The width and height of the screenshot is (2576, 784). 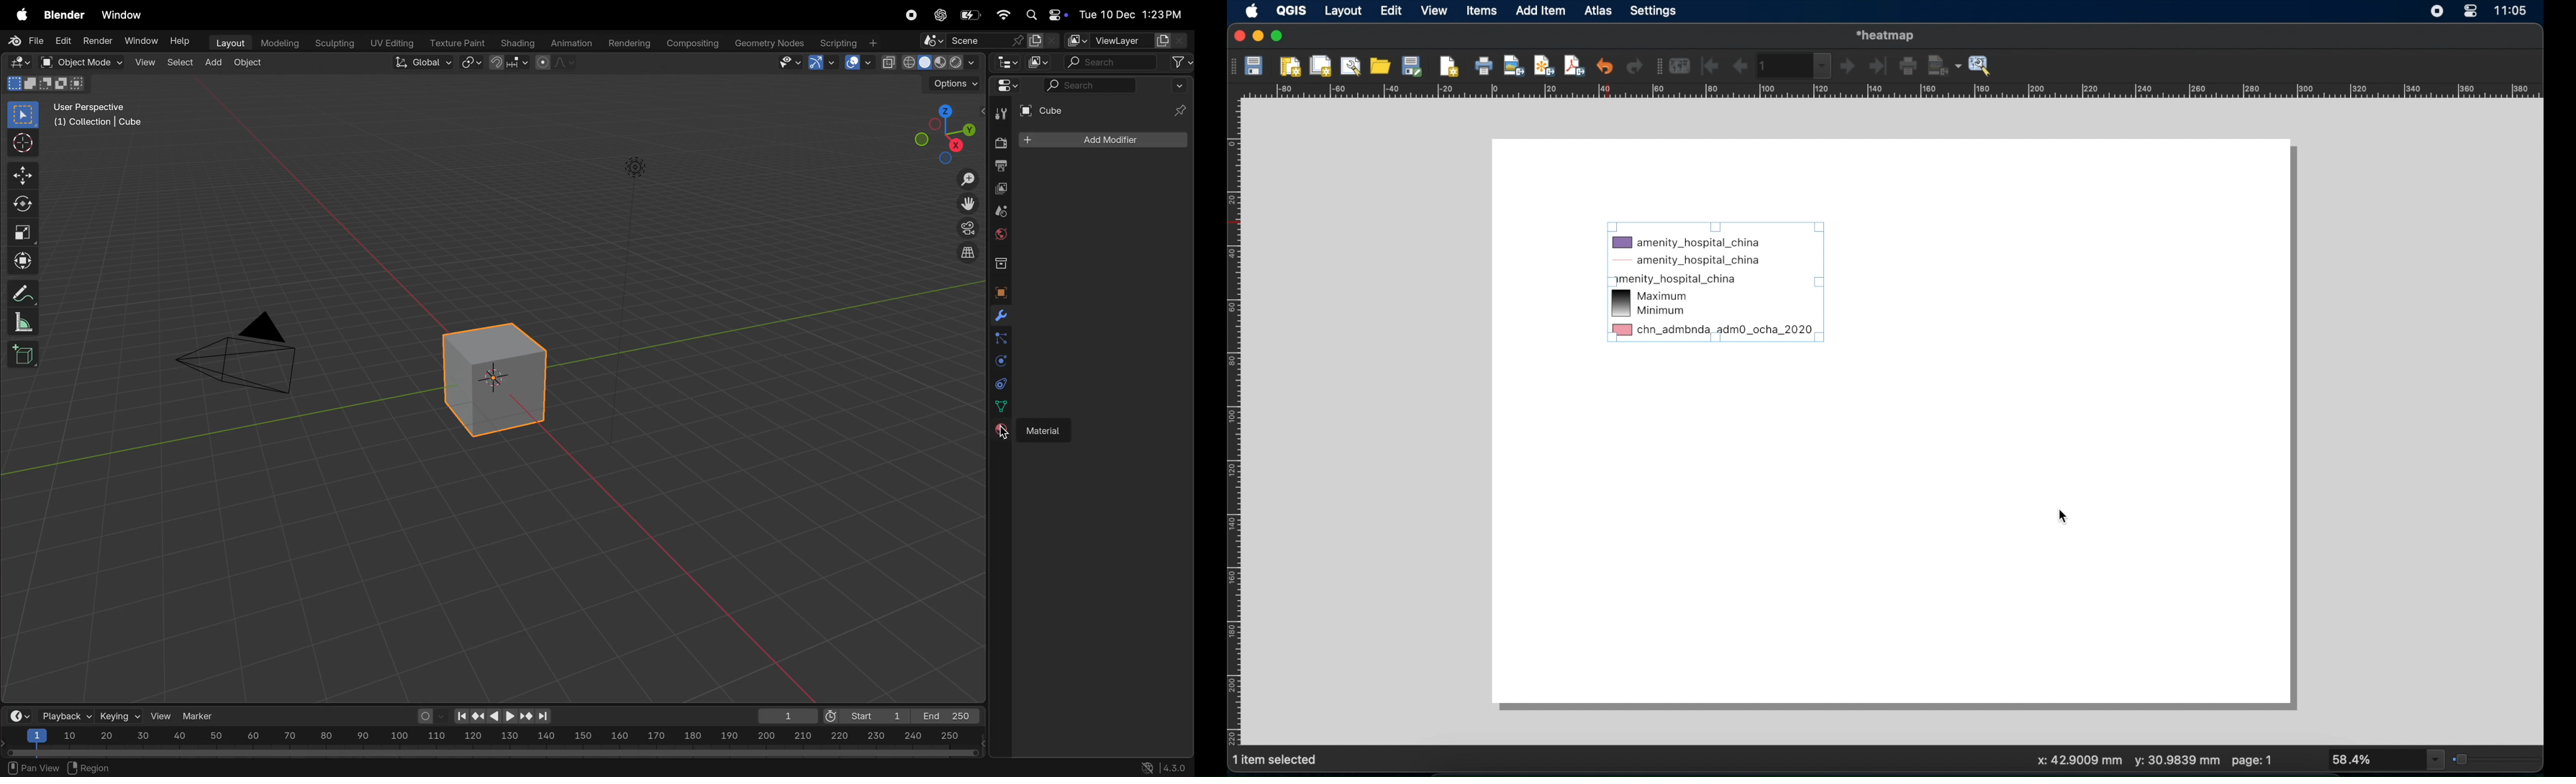 What do you see at coordinates (911, 16) in the screenshot?
I see `record` at bounding box center [911, 16].